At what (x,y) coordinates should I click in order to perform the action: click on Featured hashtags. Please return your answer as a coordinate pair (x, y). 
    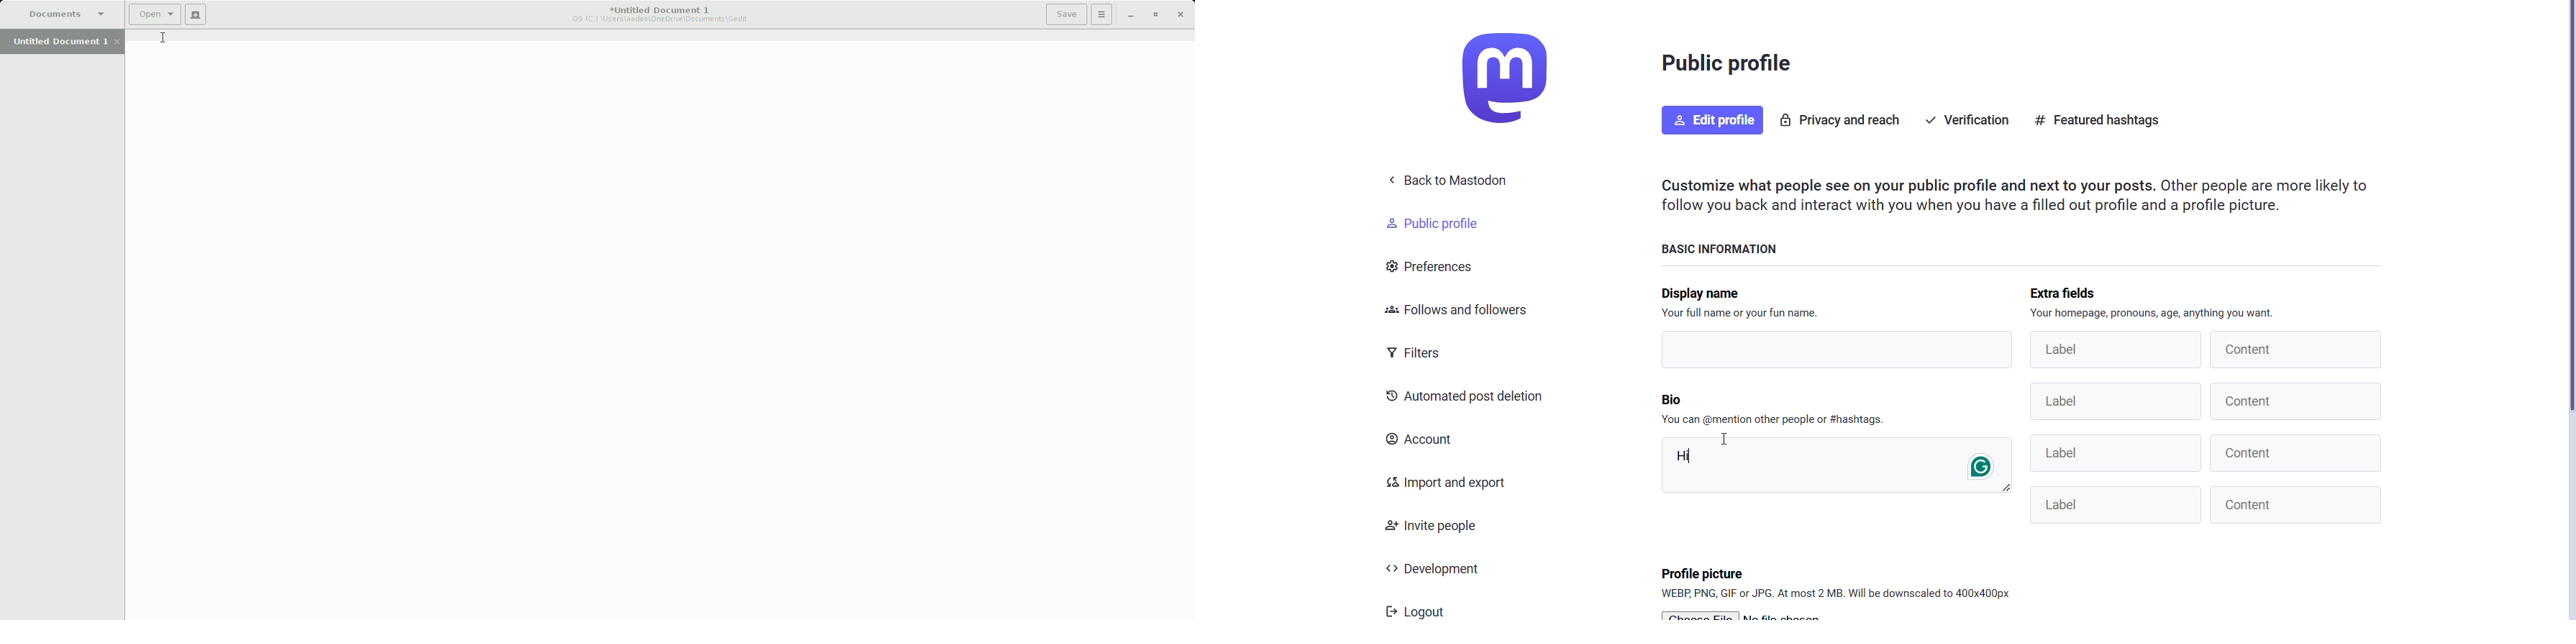
    Looking at the image, I should click on (2102, 122).